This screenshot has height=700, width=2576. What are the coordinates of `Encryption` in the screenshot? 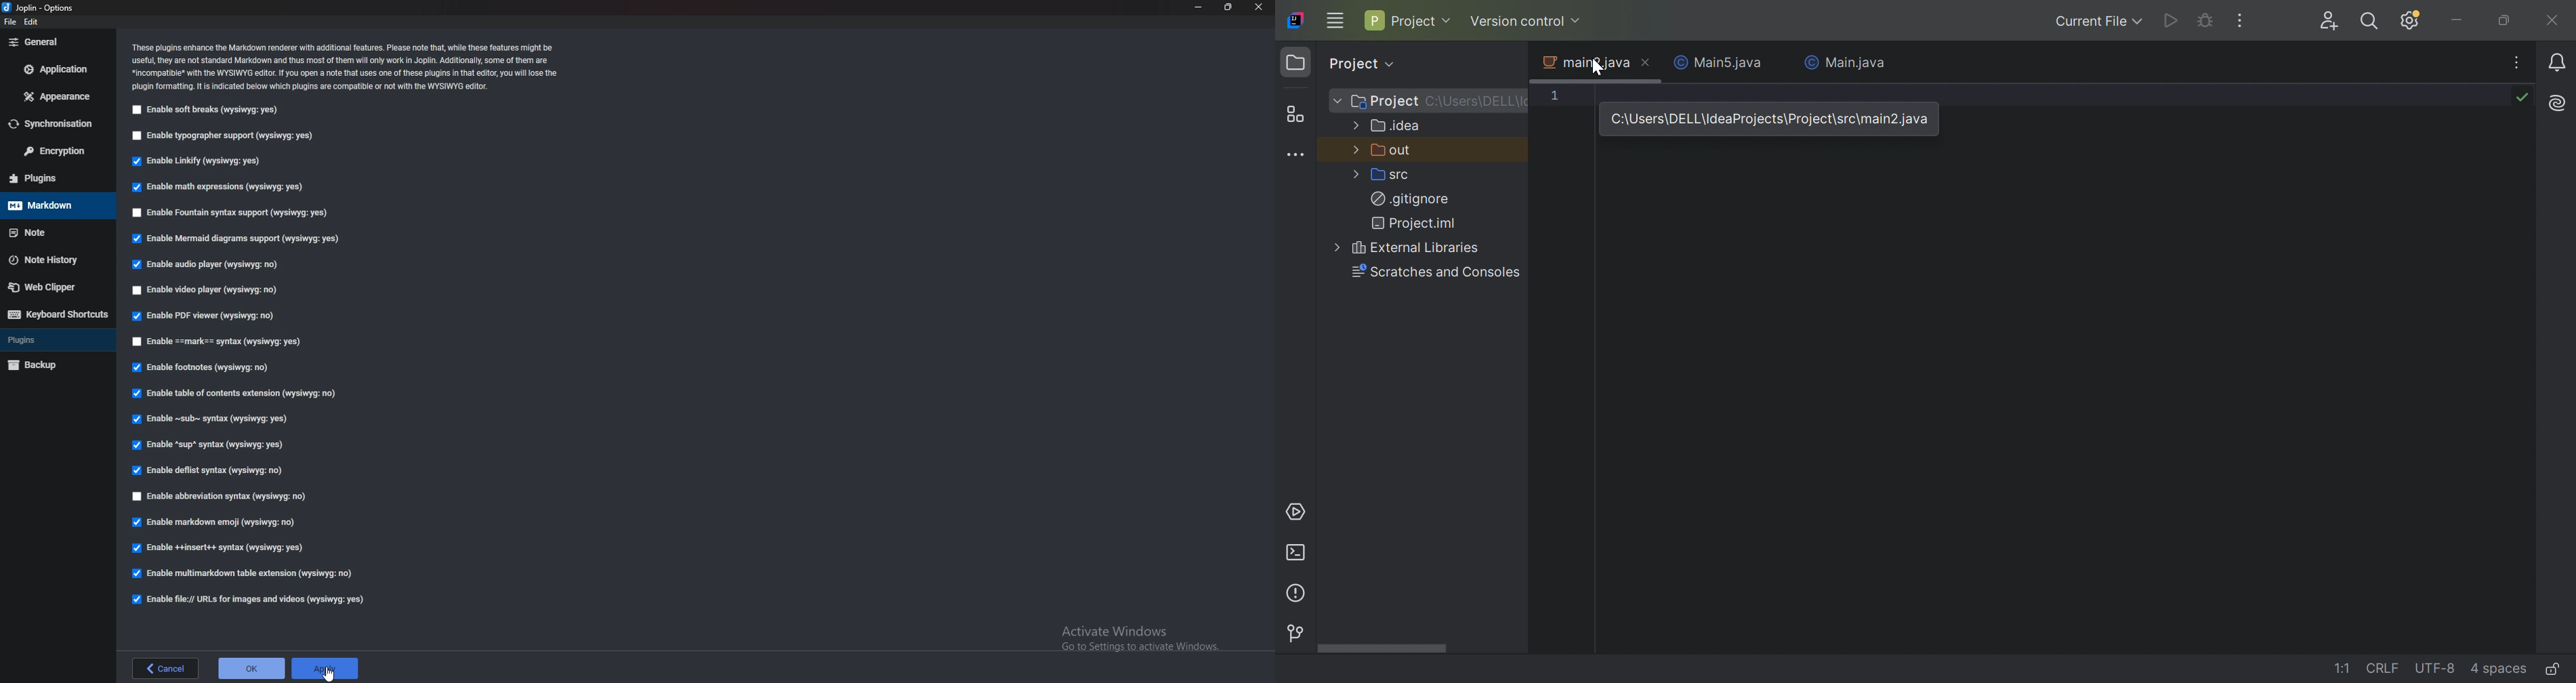 It's located at (52, 151).